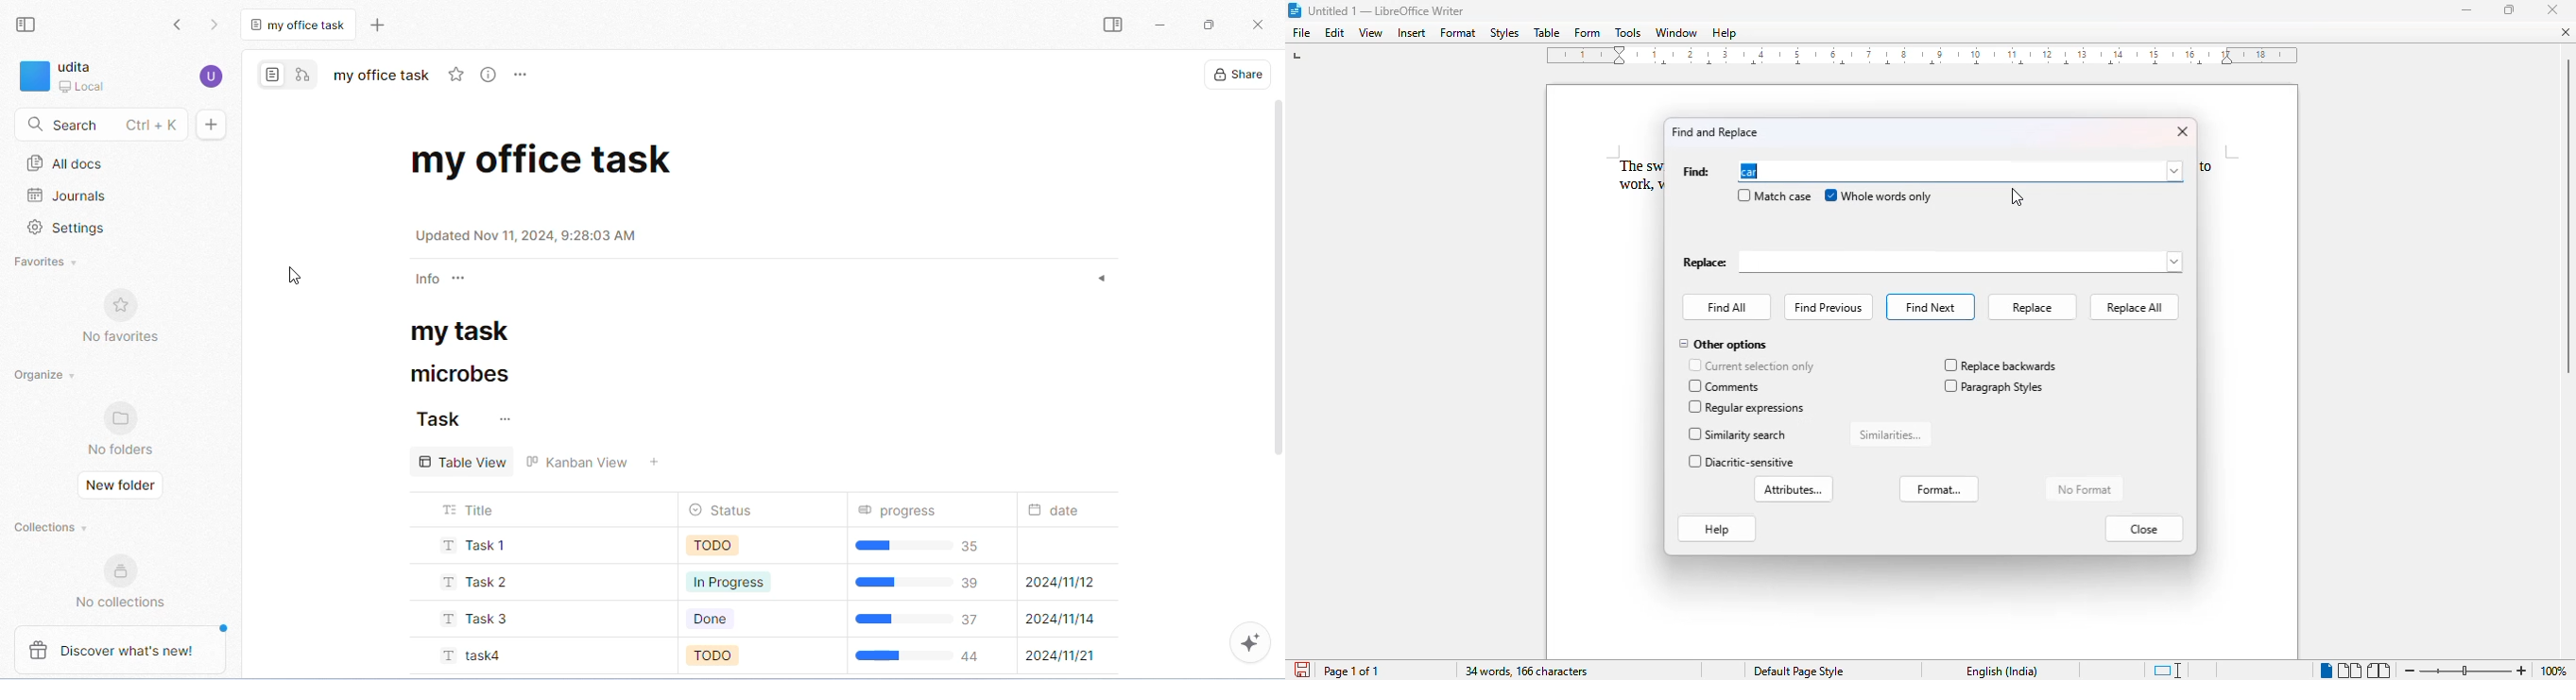 The height and width of the screenshot is (700, 2576). Describe the element at coordinates (2133, 308) in the screenshot. I see `replace all` at that location.